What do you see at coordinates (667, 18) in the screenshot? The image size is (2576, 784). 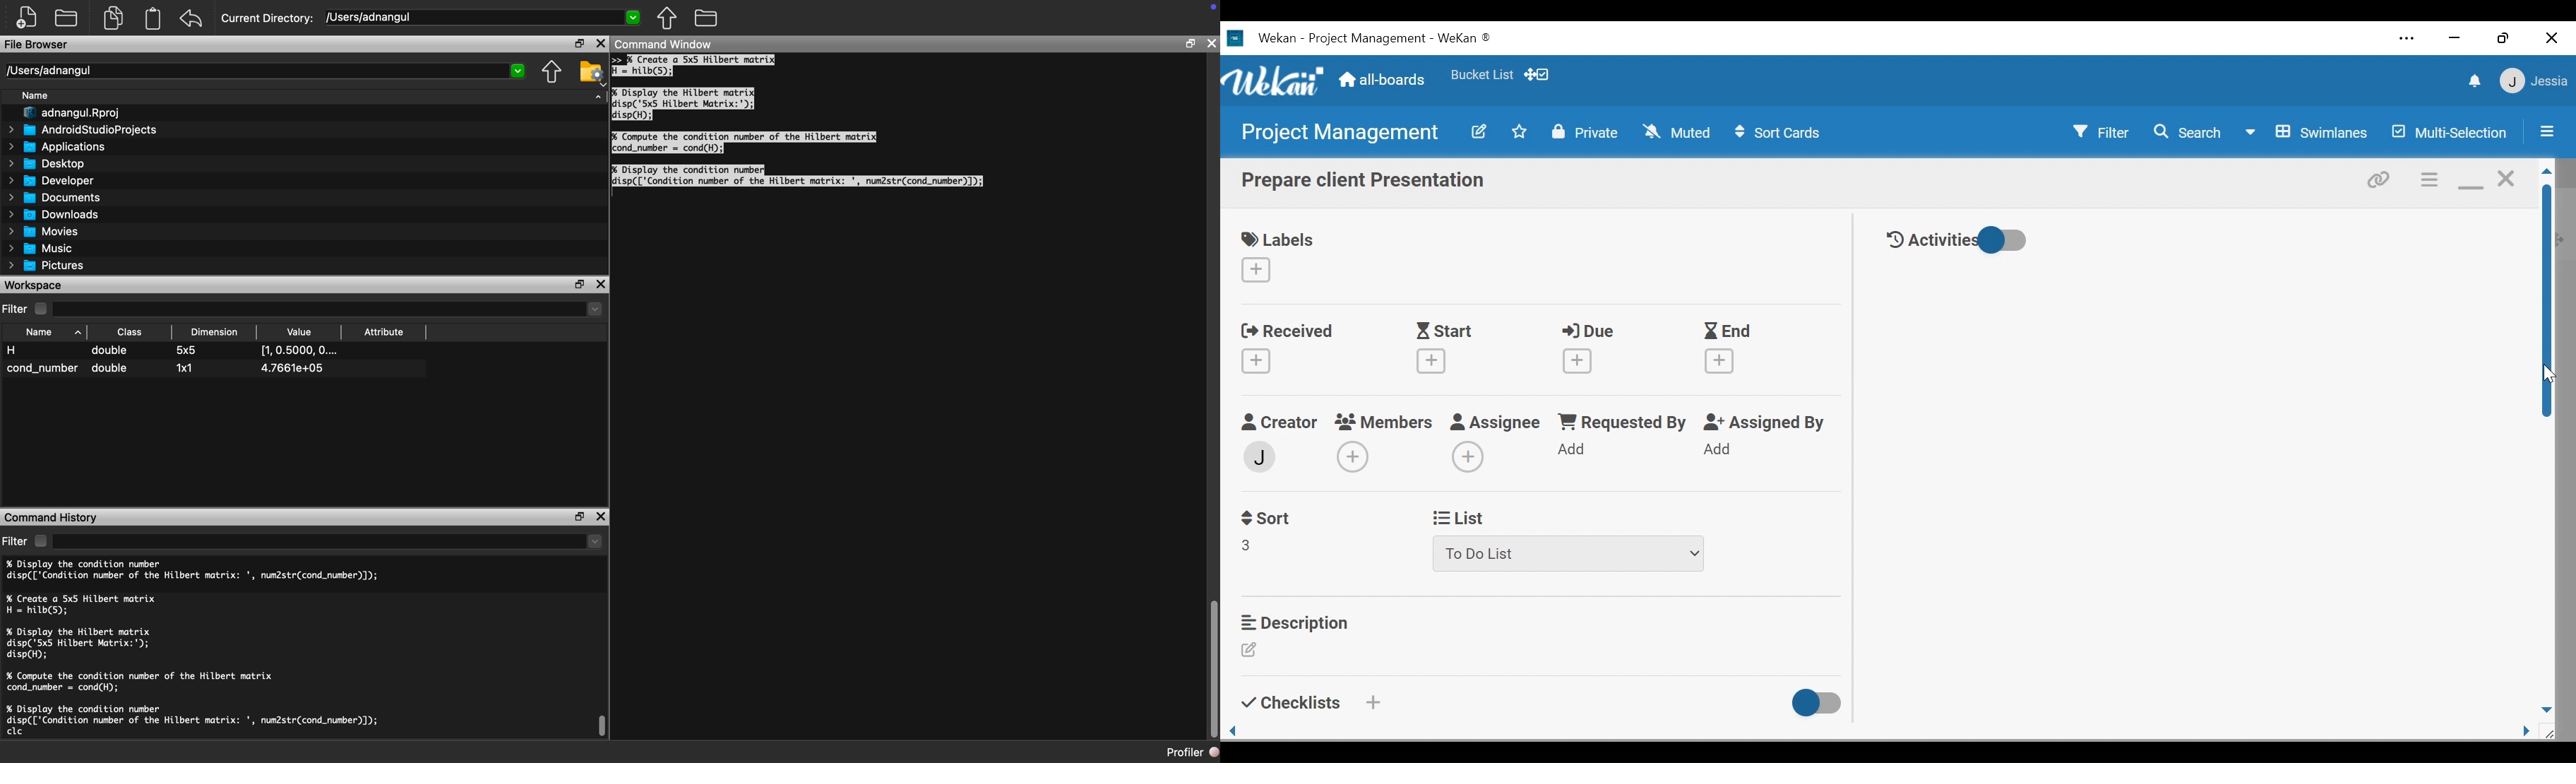 I see `Parent Directory` at bounding box center [667, 18].